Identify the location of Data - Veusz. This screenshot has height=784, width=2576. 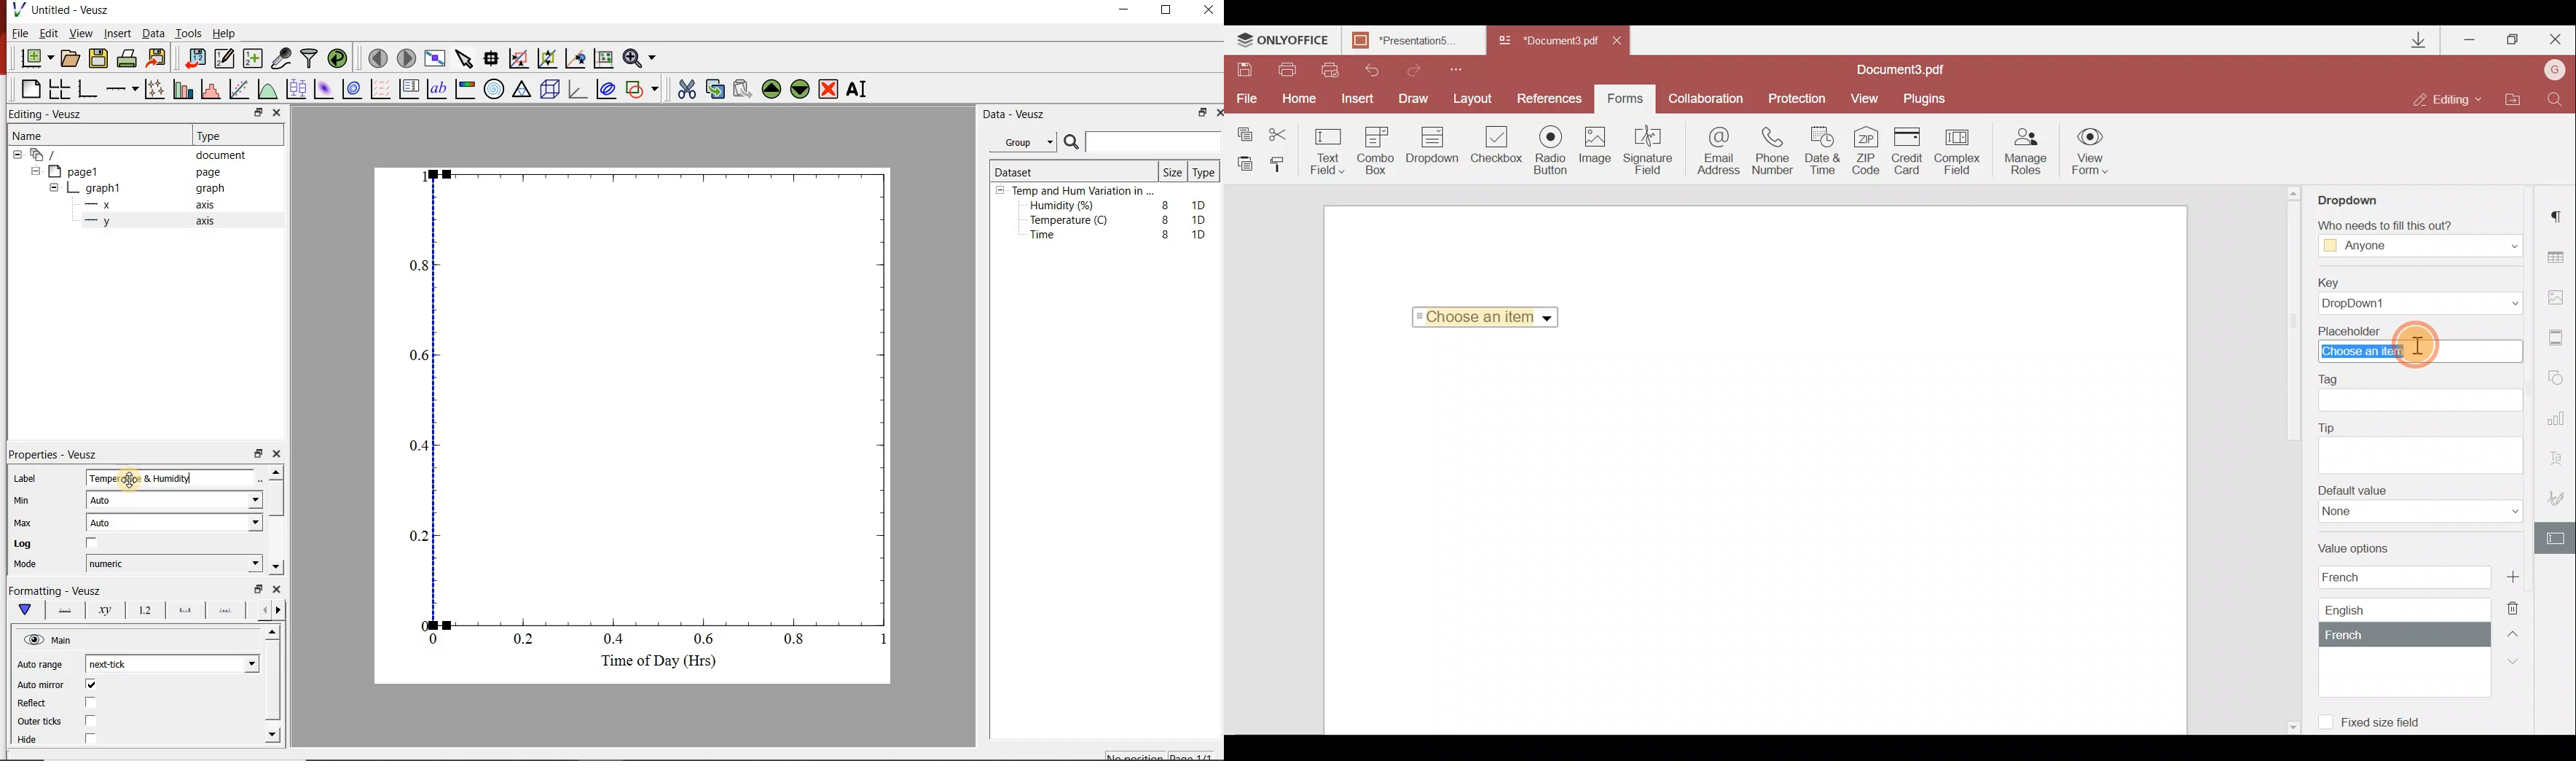
(1017, 114).